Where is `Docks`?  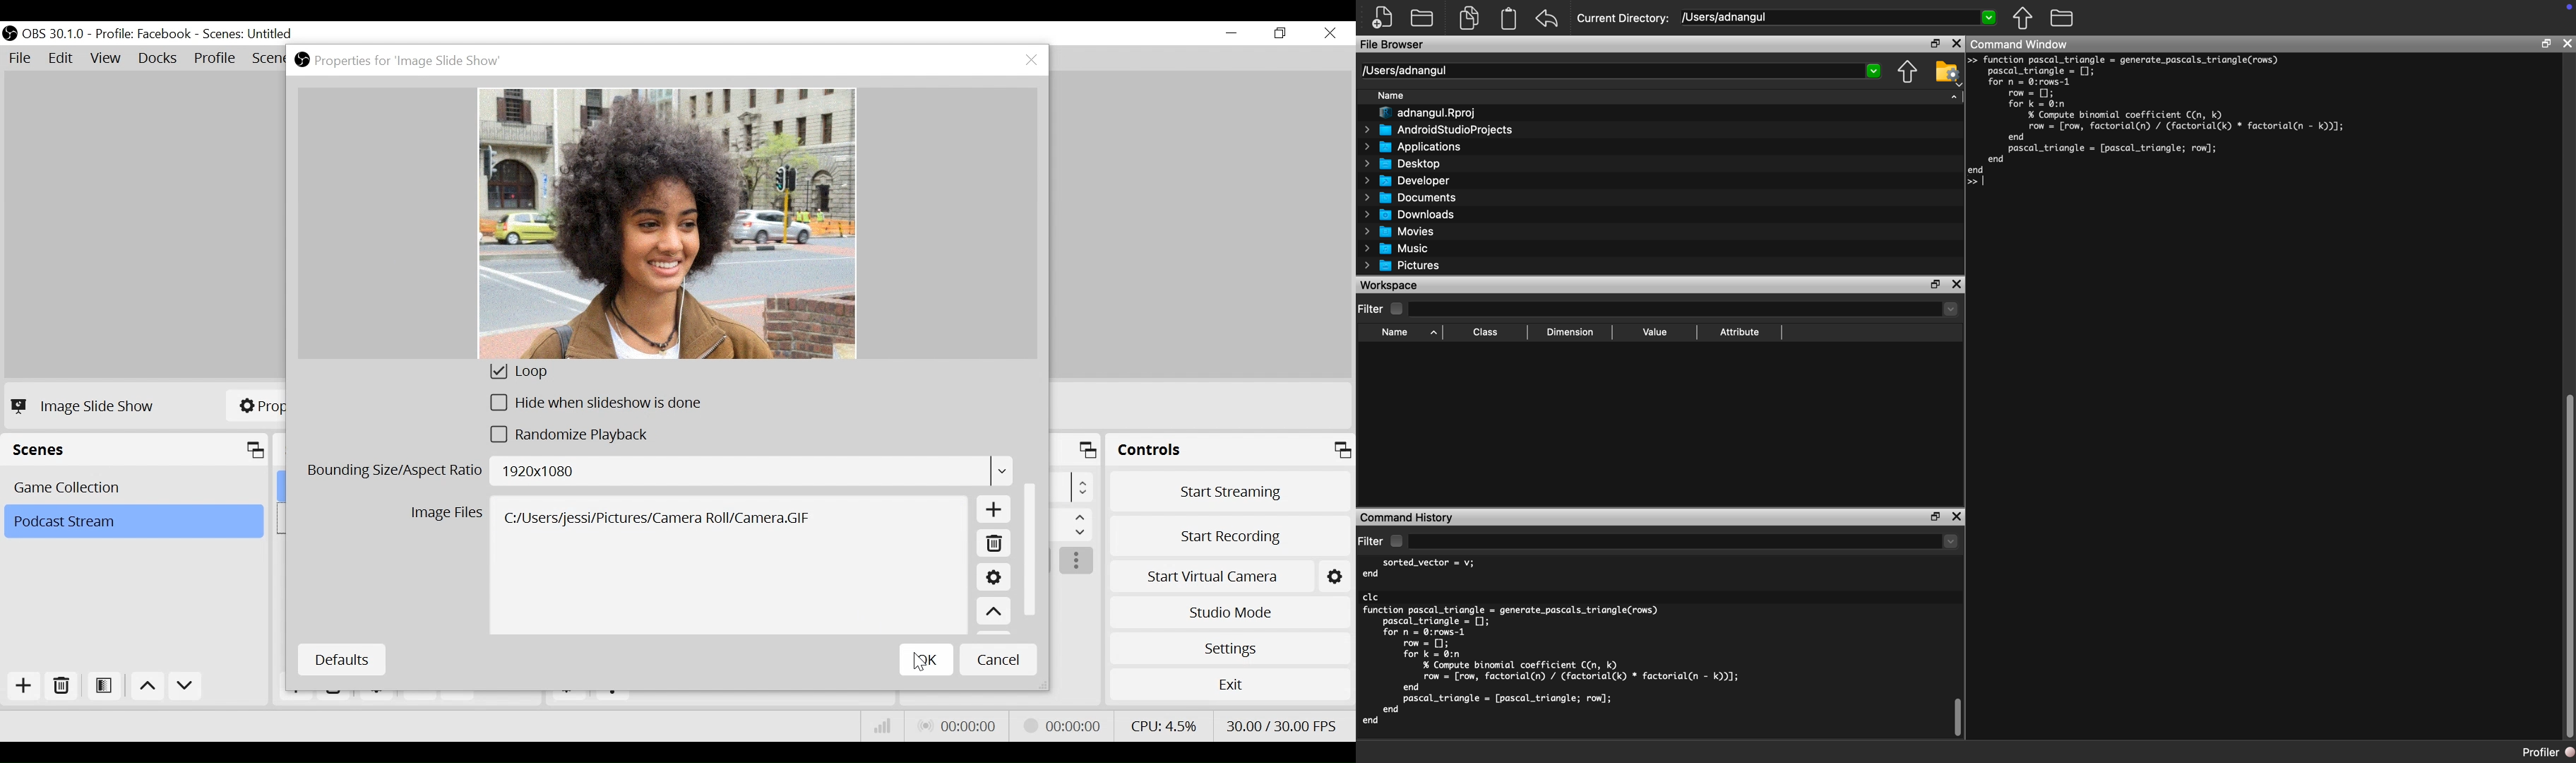 Docks is located at coordinates (159, 59).